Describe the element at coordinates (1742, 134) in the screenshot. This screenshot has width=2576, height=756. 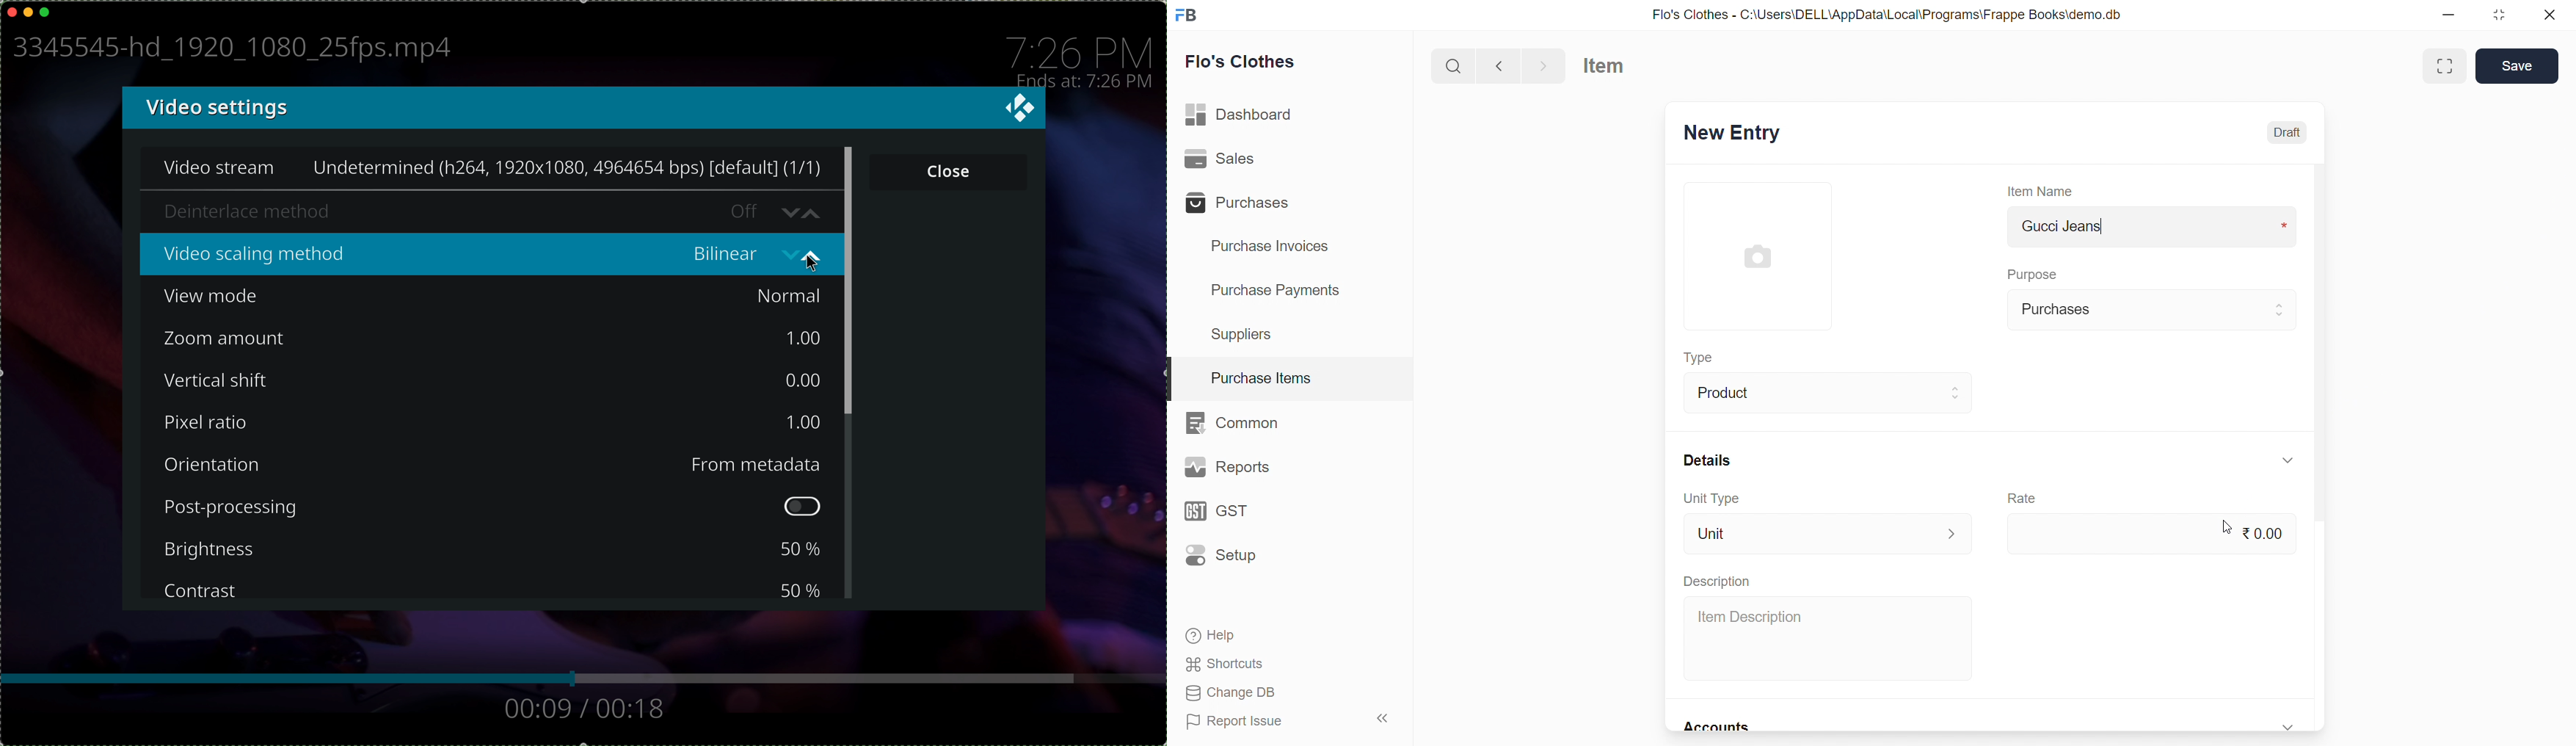
I see `New Entry` at that location.